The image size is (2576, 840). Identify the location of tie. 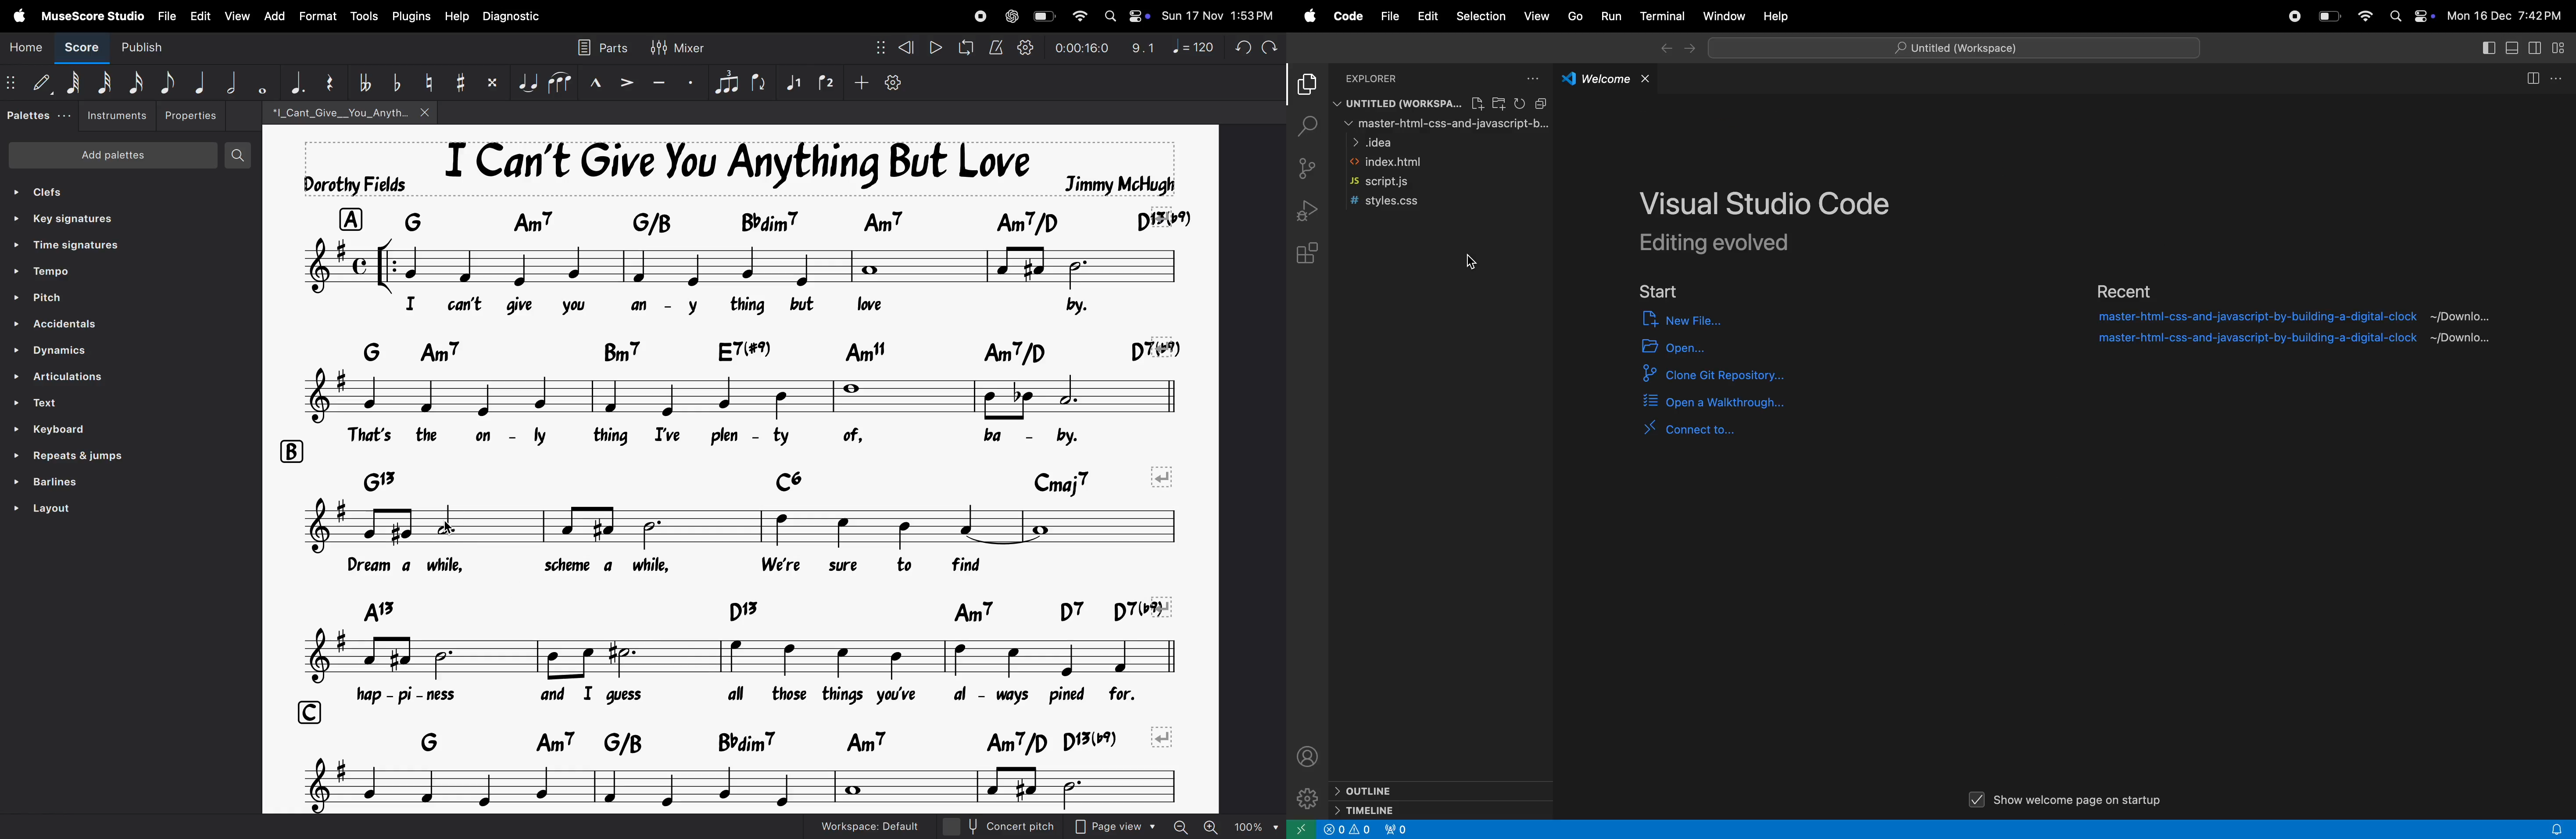
(527, 82).